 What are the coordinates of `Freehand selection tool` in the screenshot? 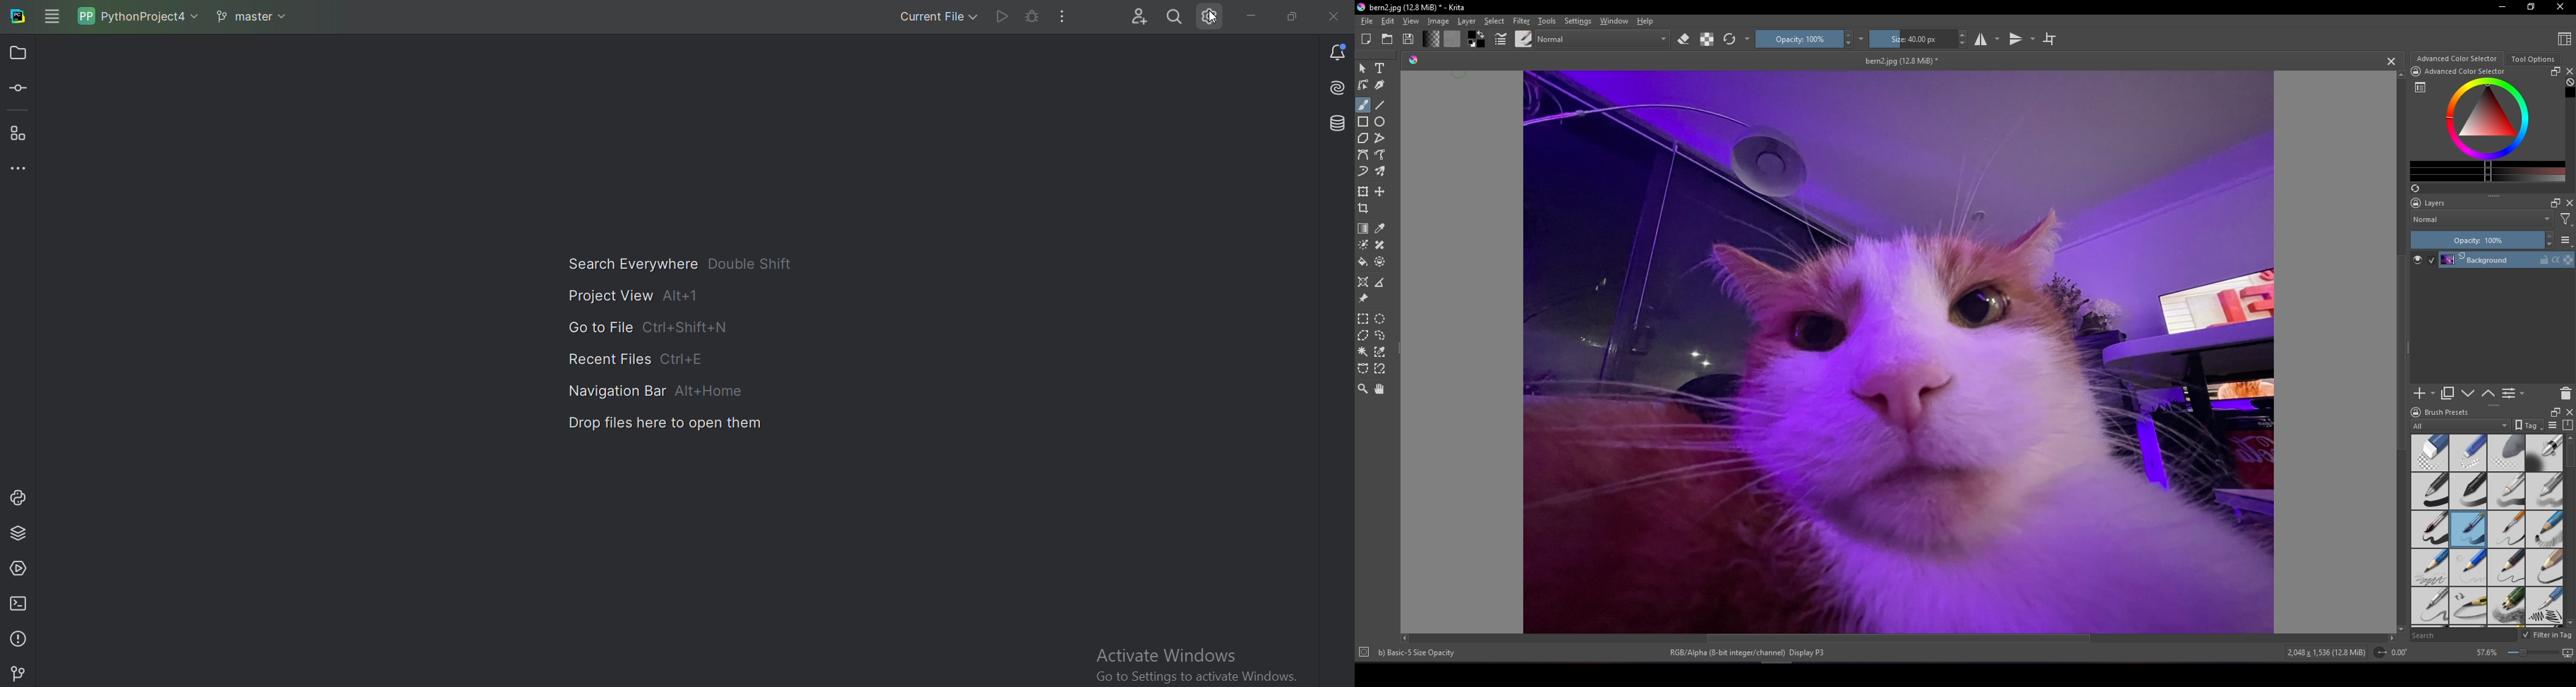 It's located at (1379, 336).